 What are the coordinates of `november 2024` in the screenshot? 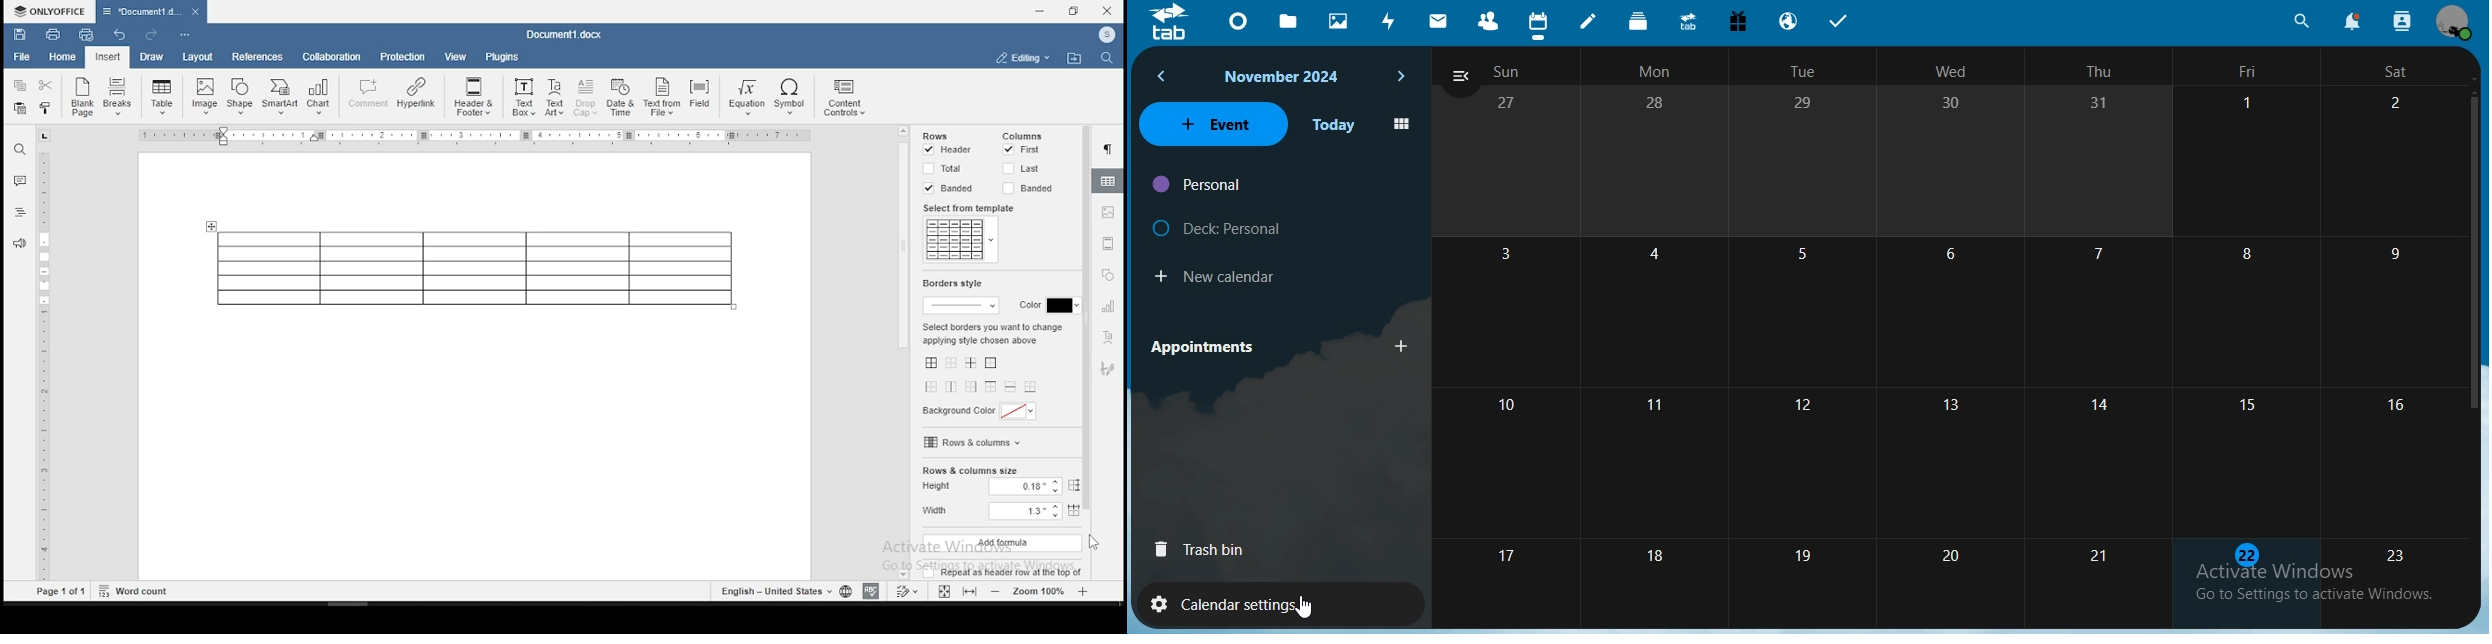 It's located at (1286, 77).